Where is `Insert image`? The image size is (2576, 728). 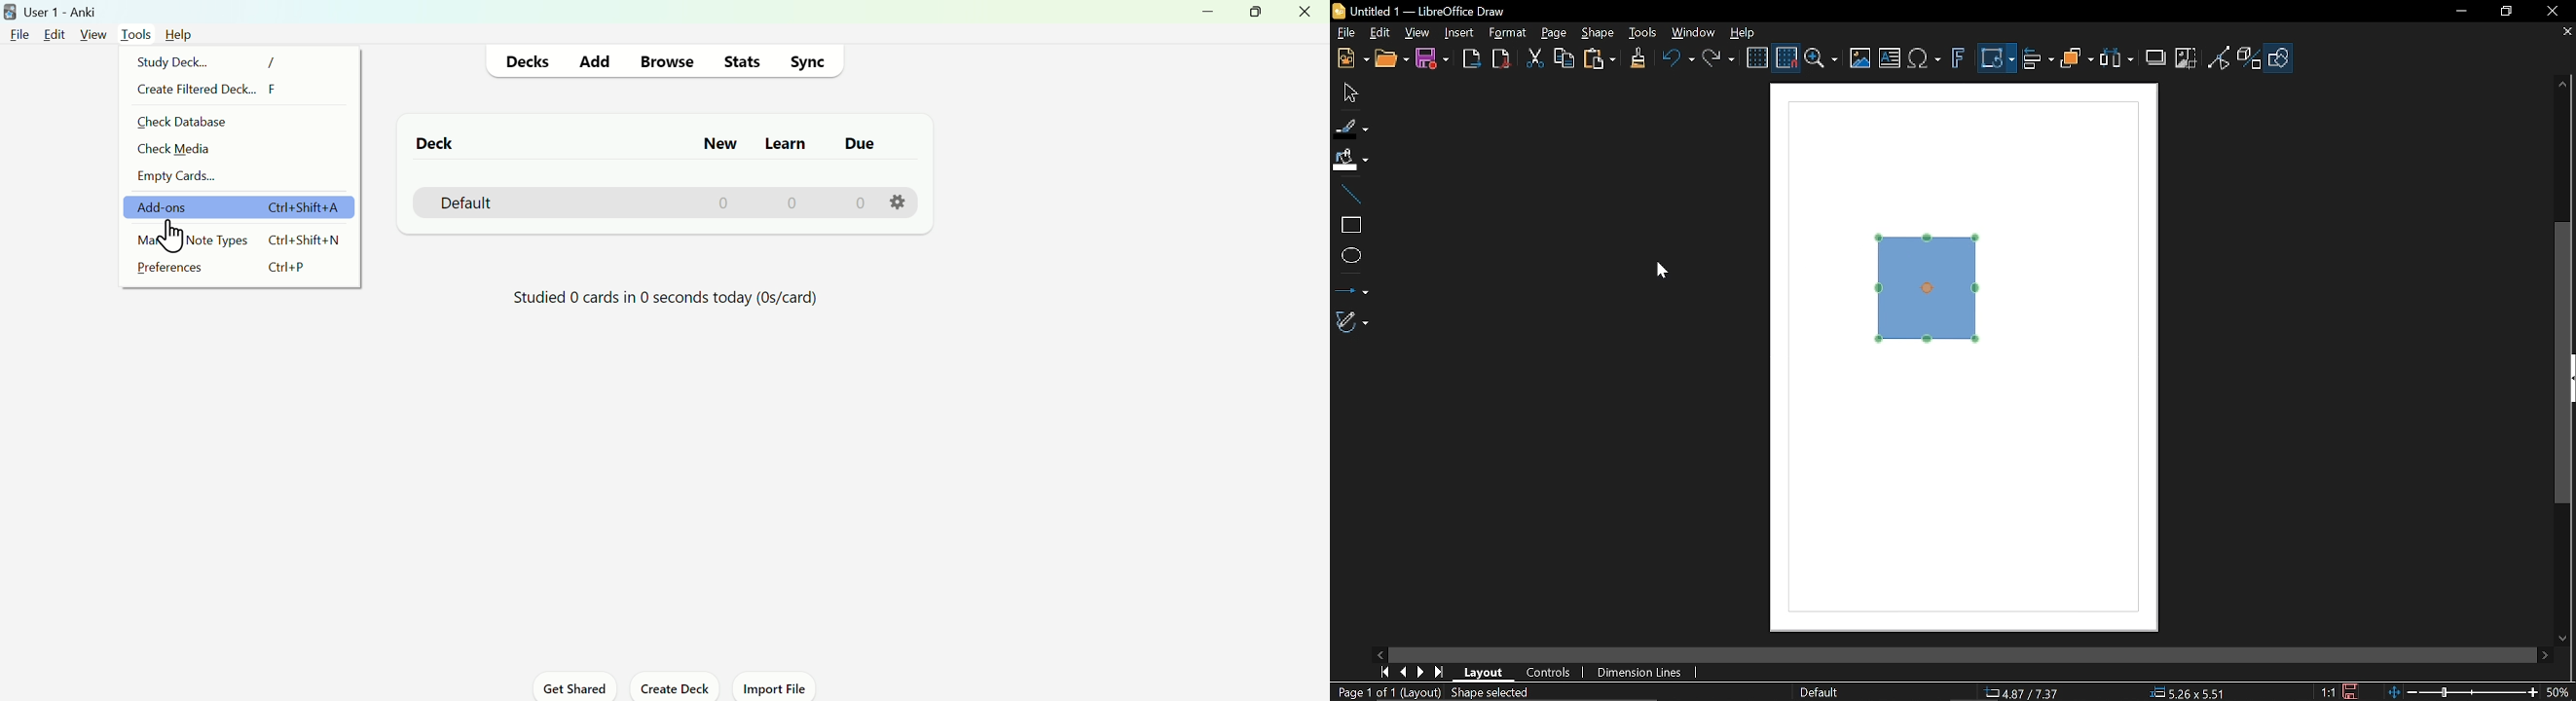
Insert image is located at coordinates (1861, 58).